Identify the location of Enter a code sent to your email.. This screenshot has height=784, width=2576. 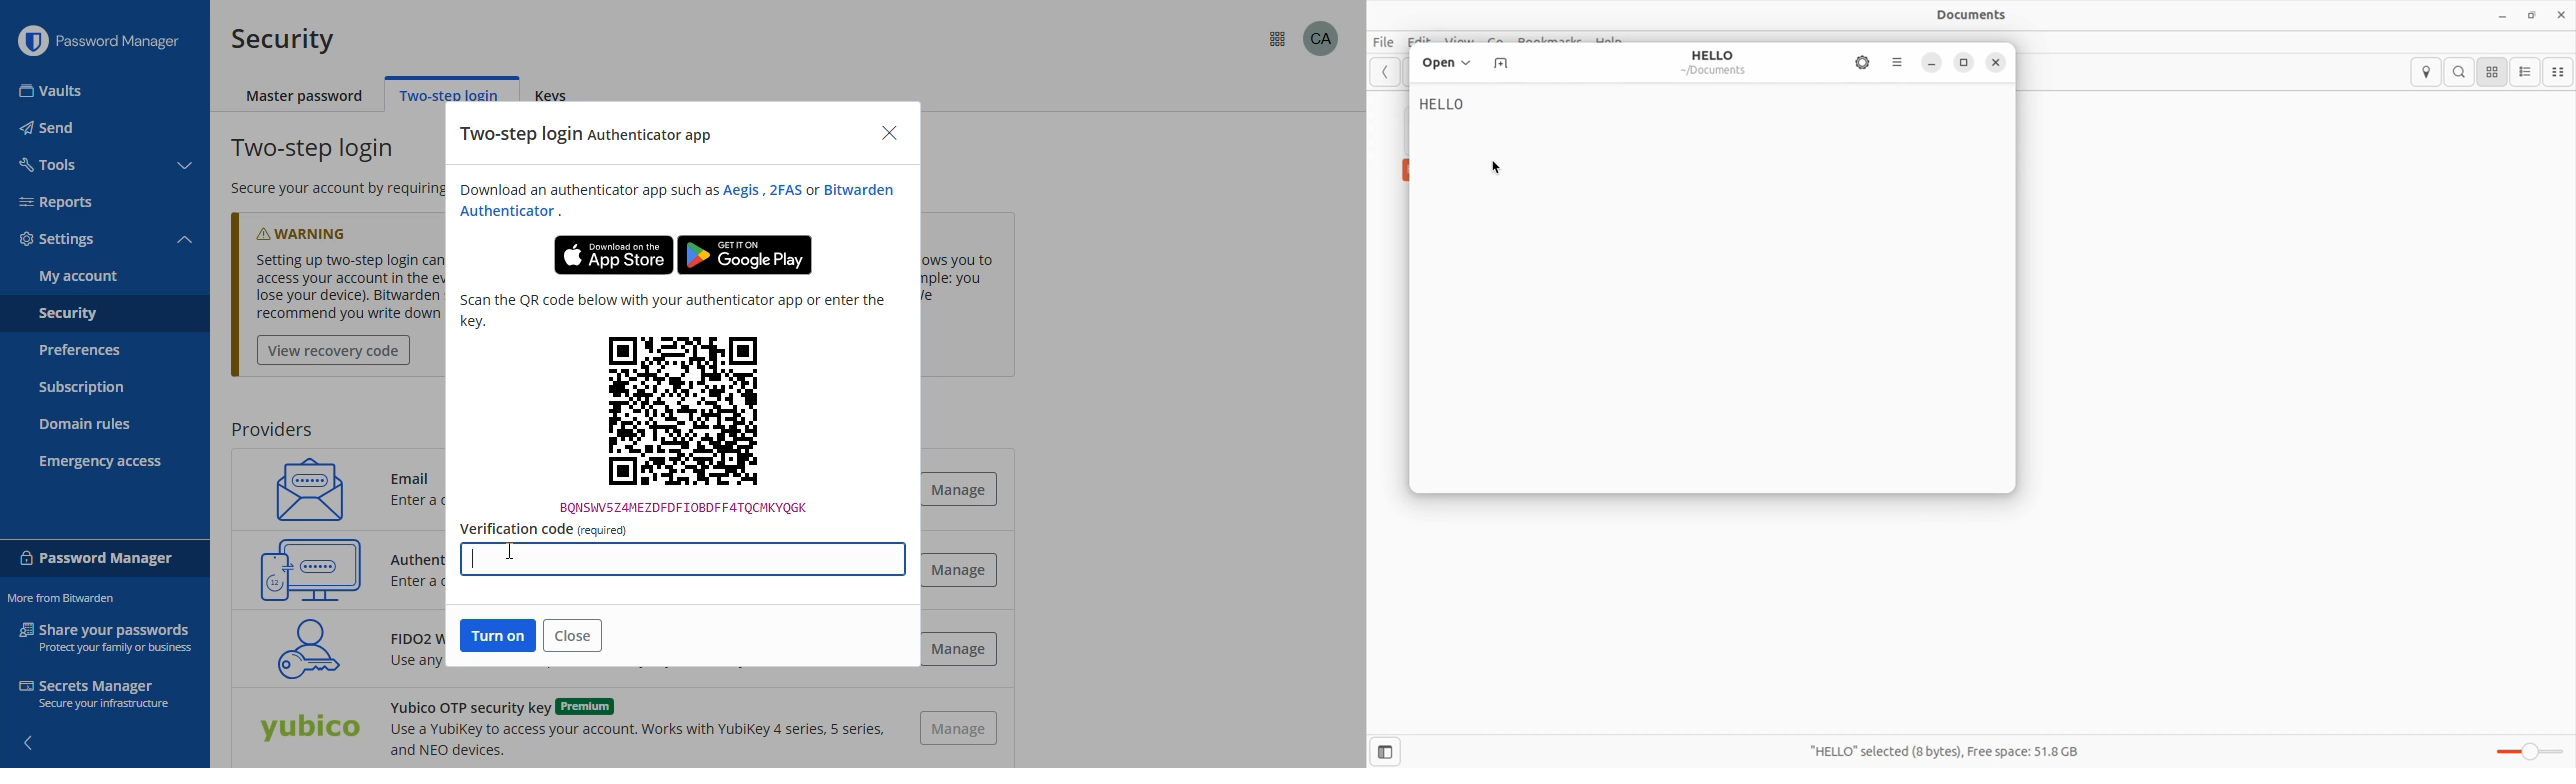
(442, 502).